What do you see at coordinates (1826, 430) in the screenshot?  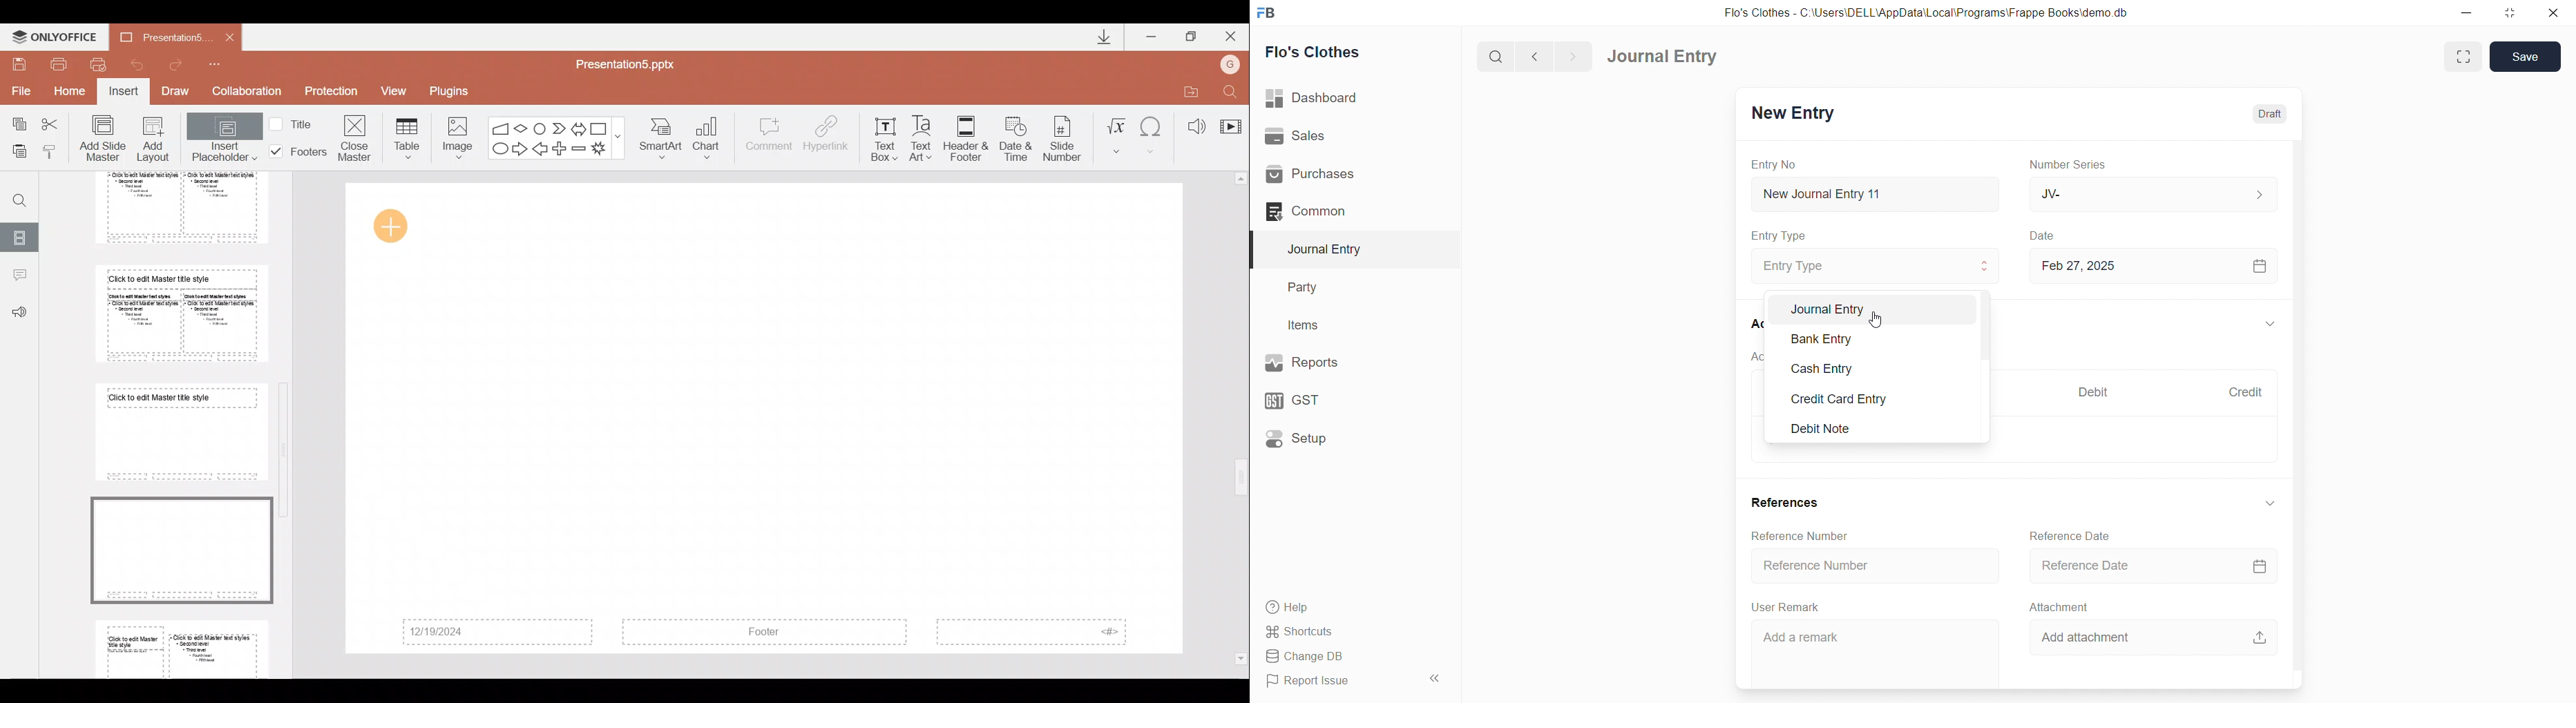 I see `Debit Note` at bounding box center [1826, 430].